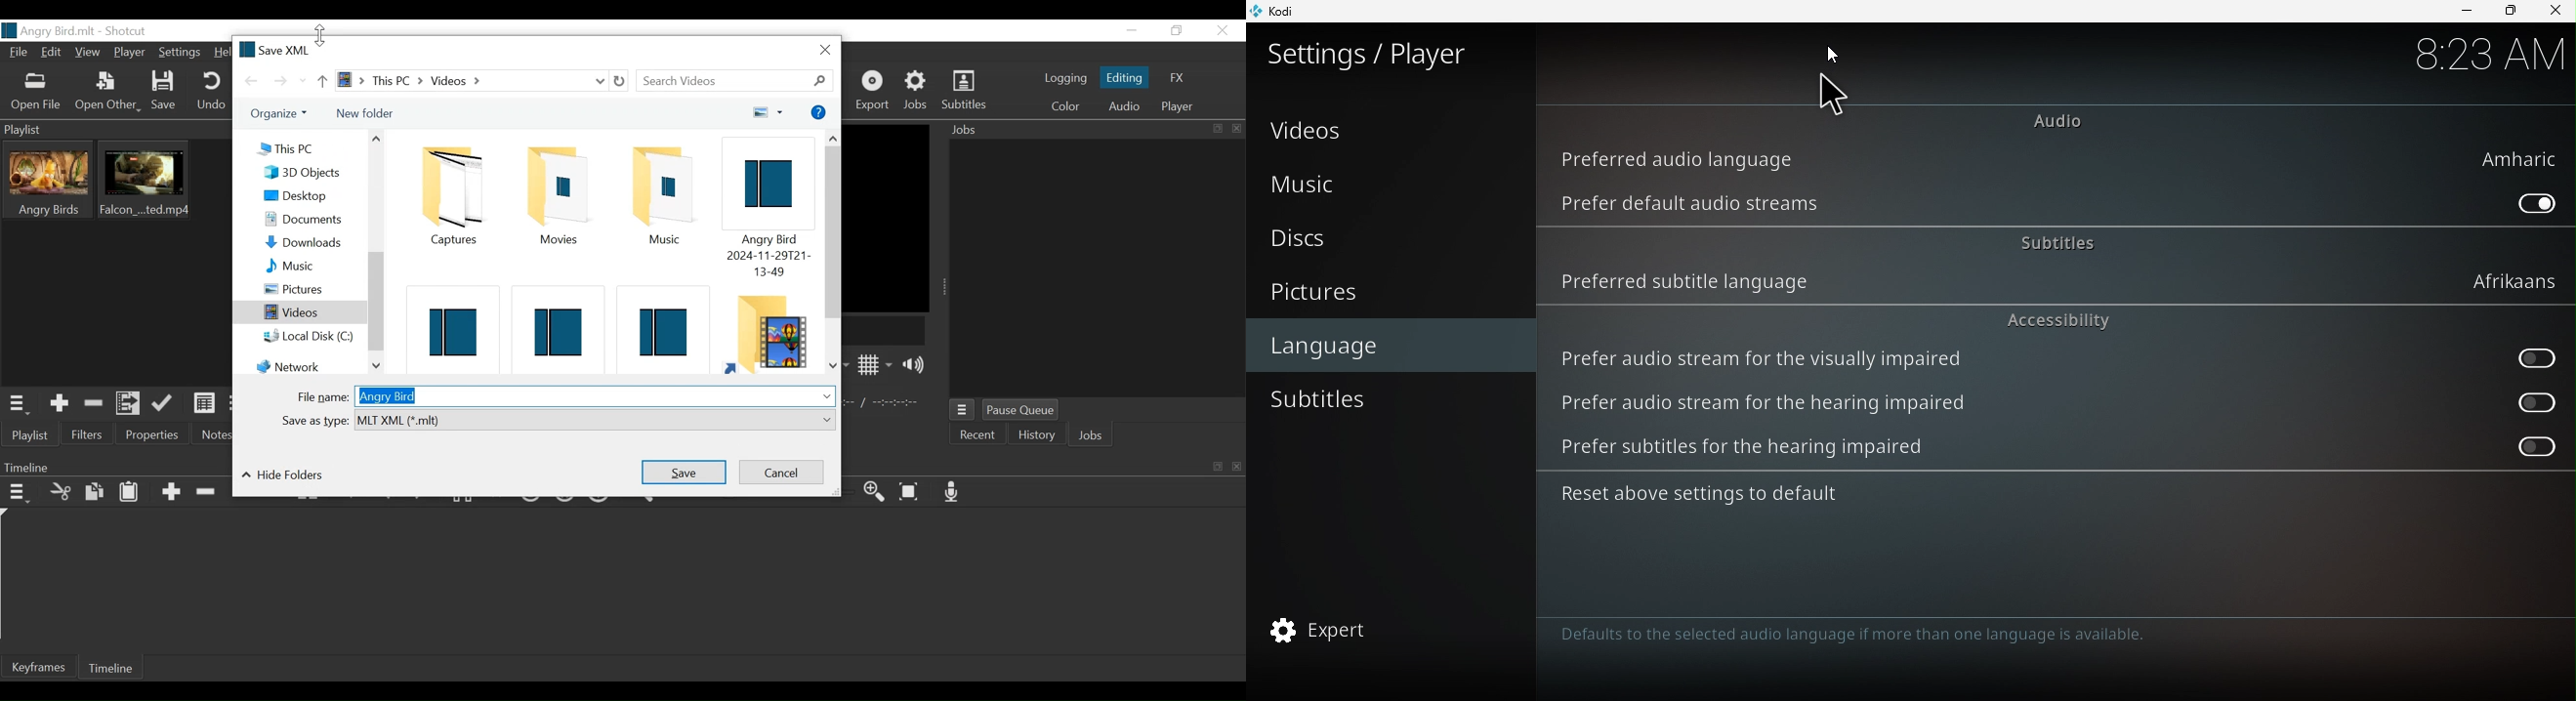 This screenshot has width=2576, height=728. Describe the element at coordinates (129, 404) in the screenshot. I see `Add files to the playlist` at that location.